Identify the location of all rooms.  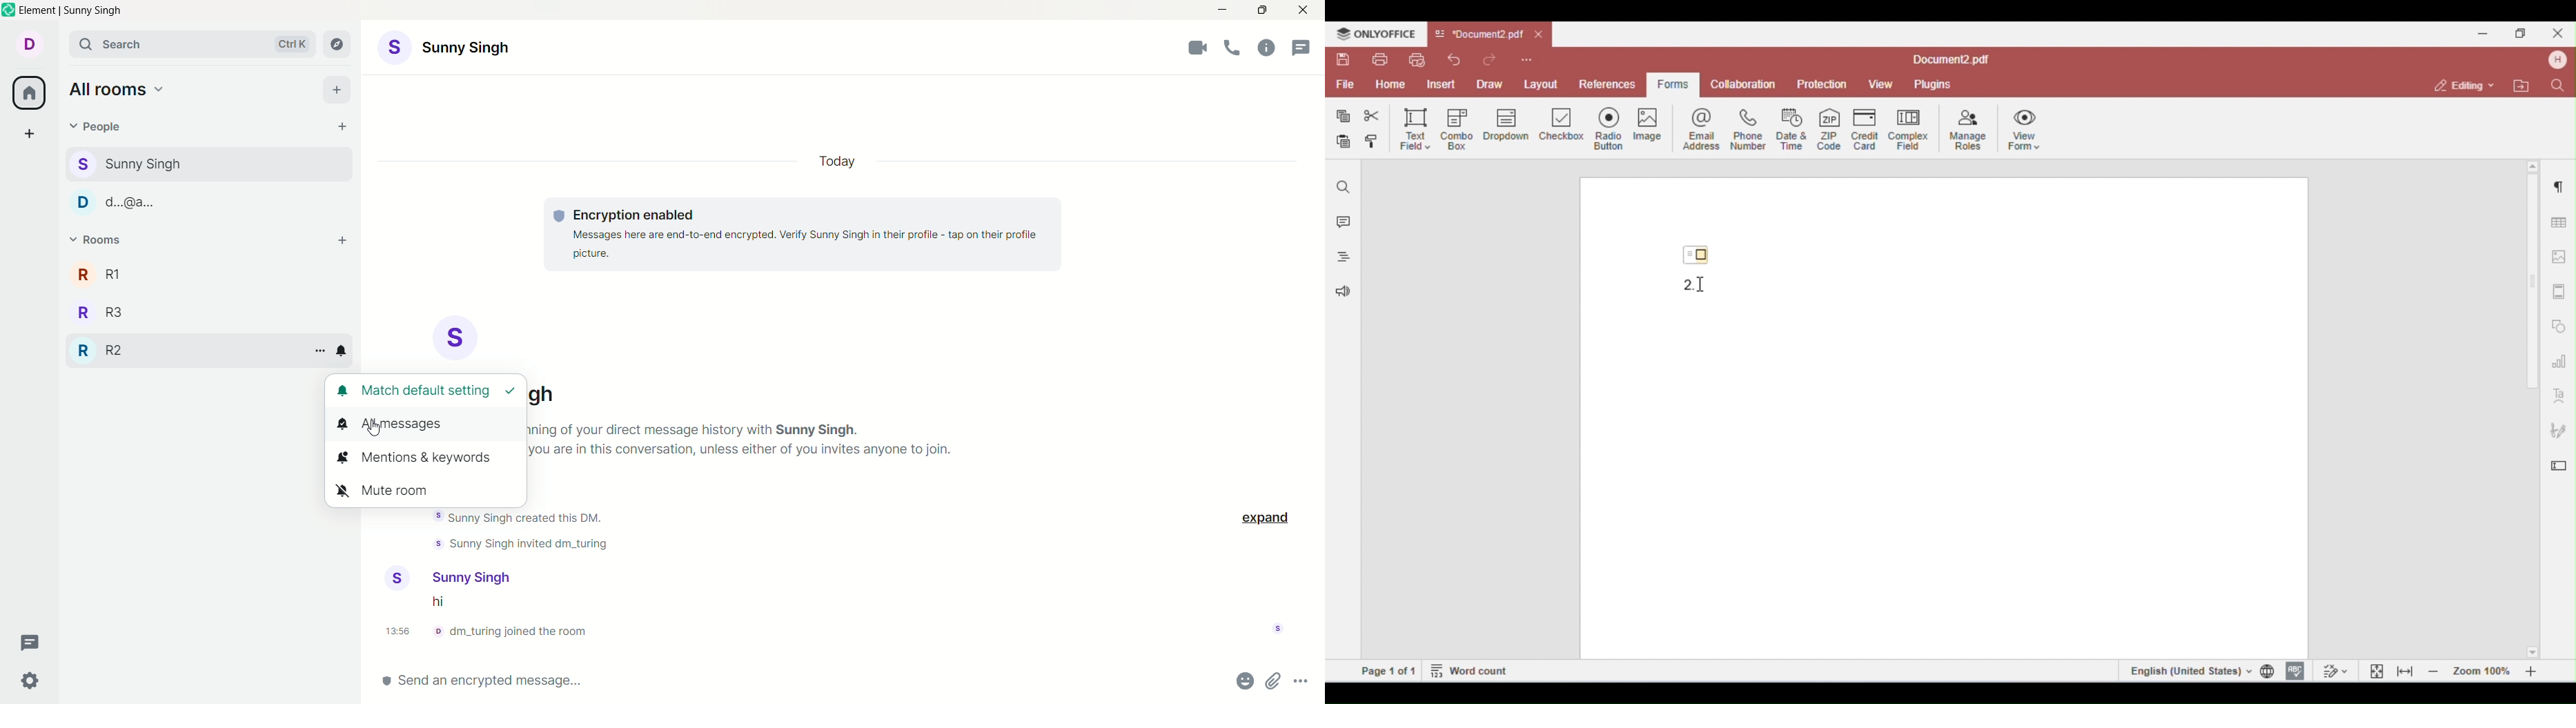
(28, 95).